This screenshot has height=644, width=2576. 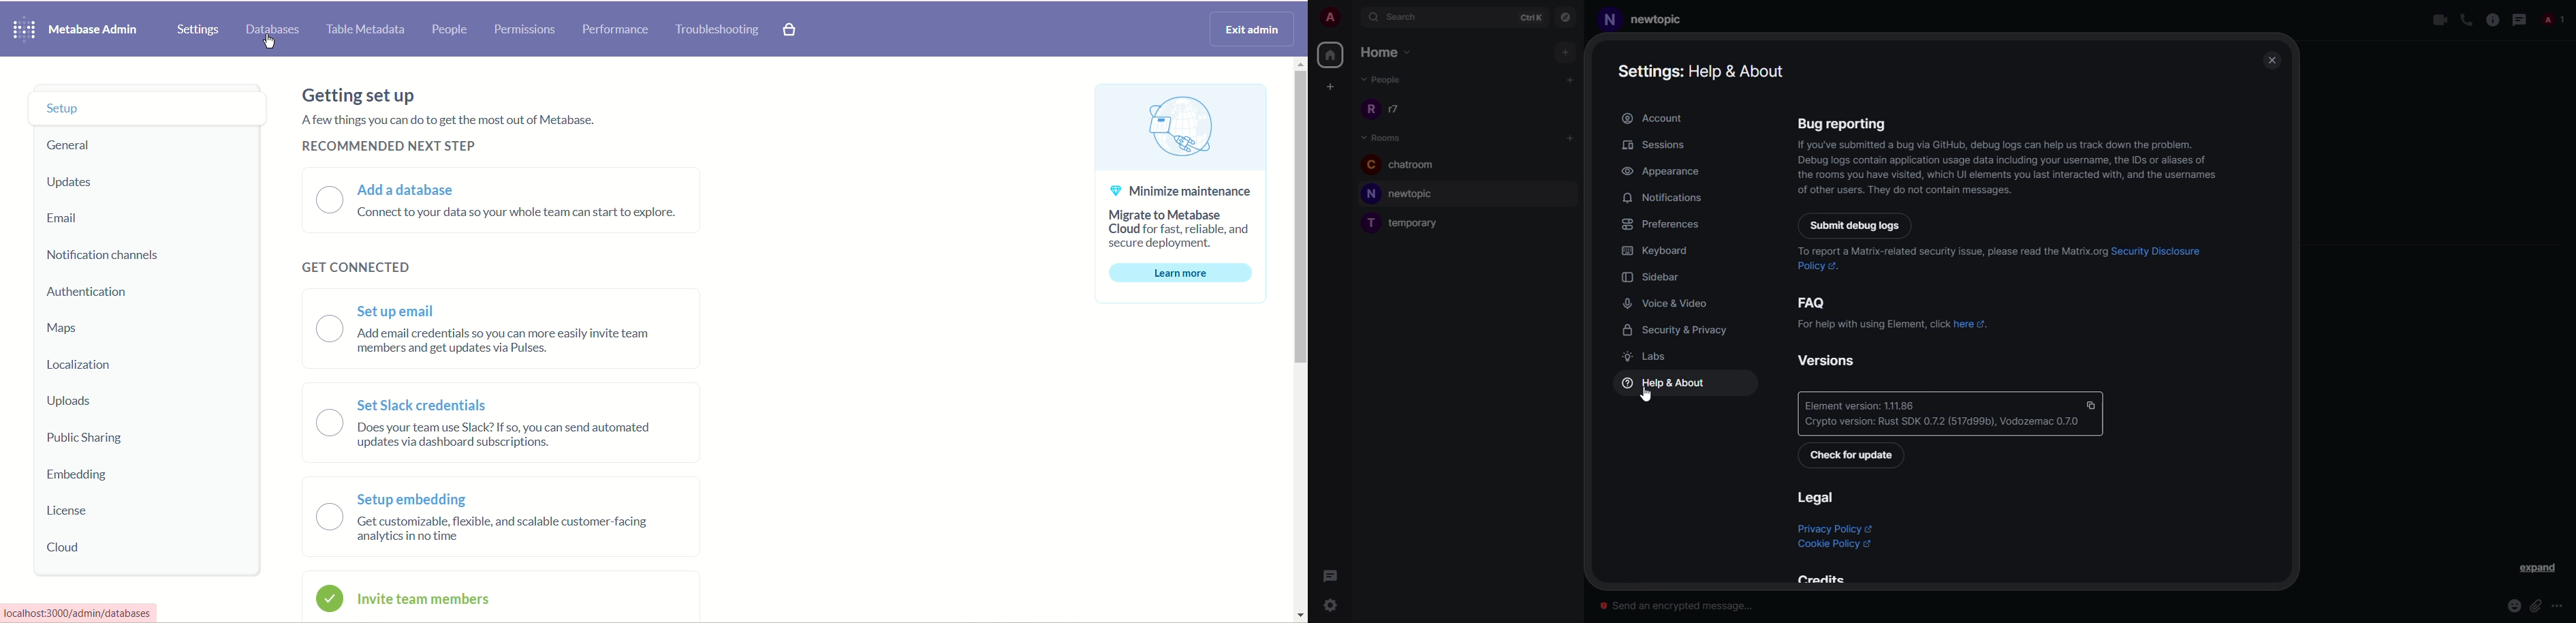 I want to click on exit admin, so click(x=1249, y=27).